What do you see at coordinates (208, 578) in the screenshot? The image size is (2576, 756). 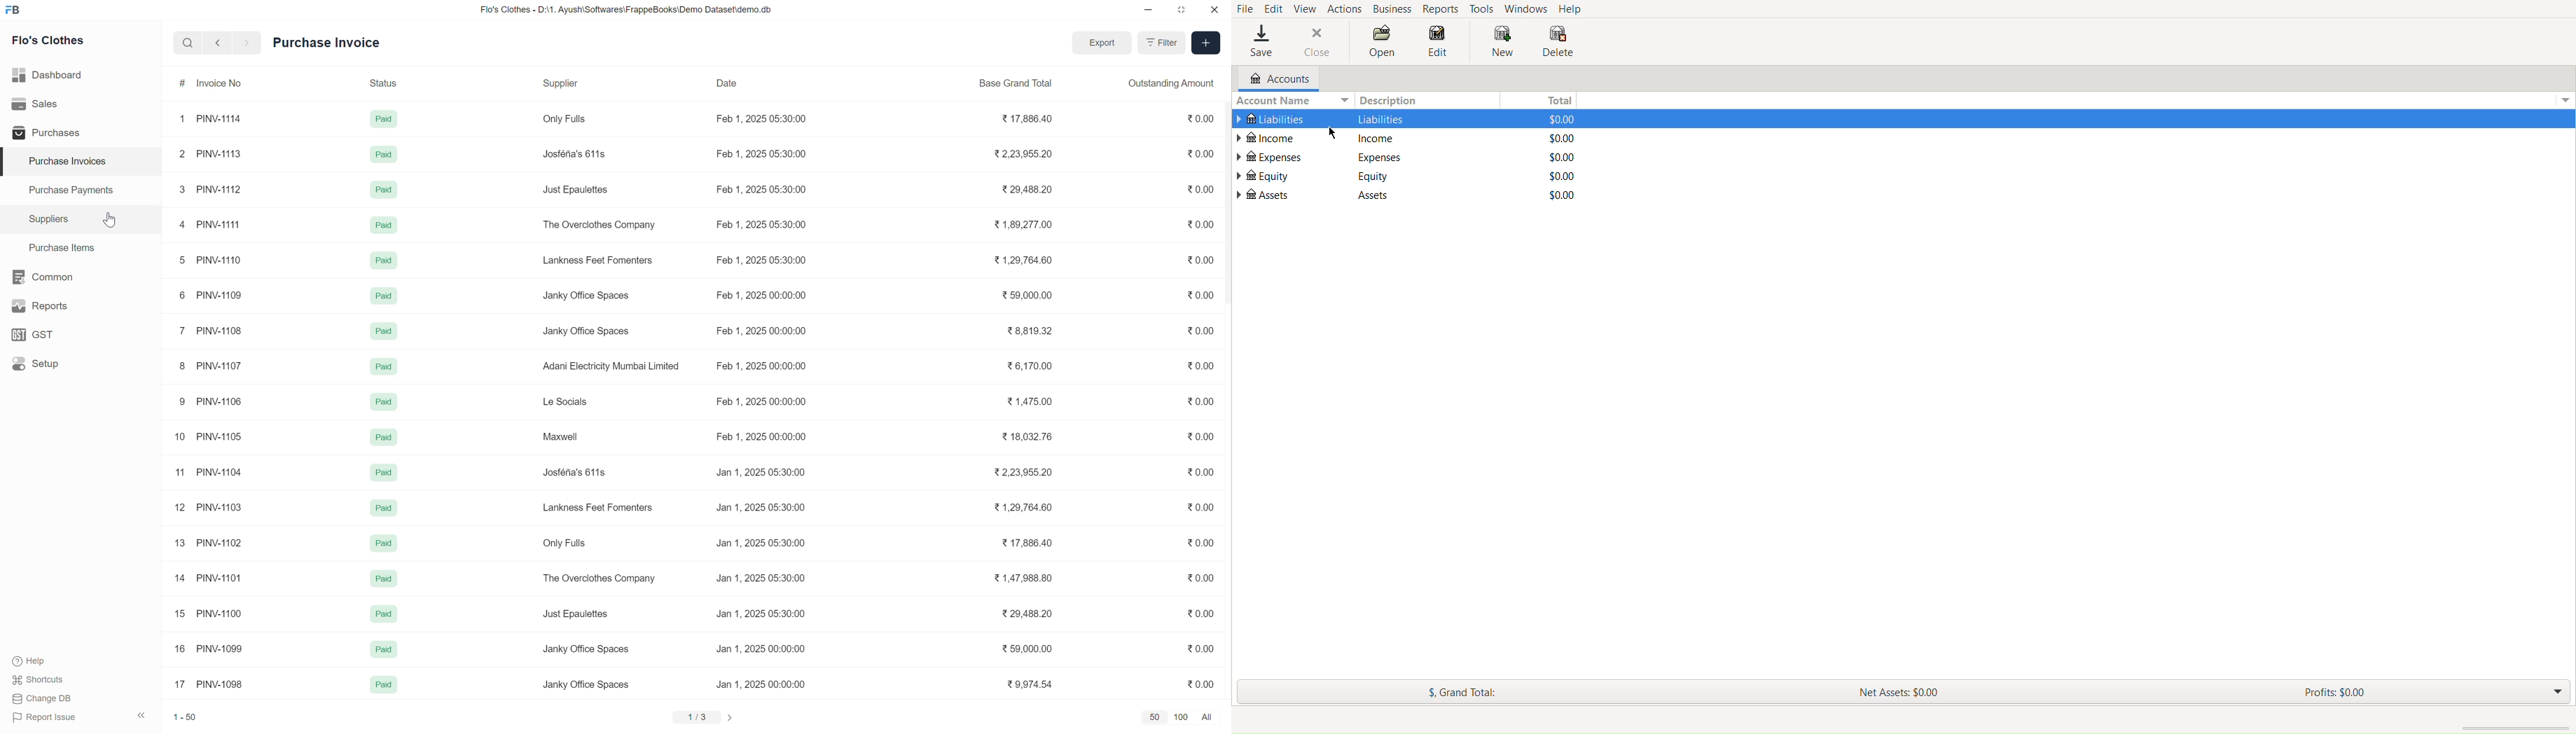 I see `14 PINV-1101` at bounding box center [208, 578].